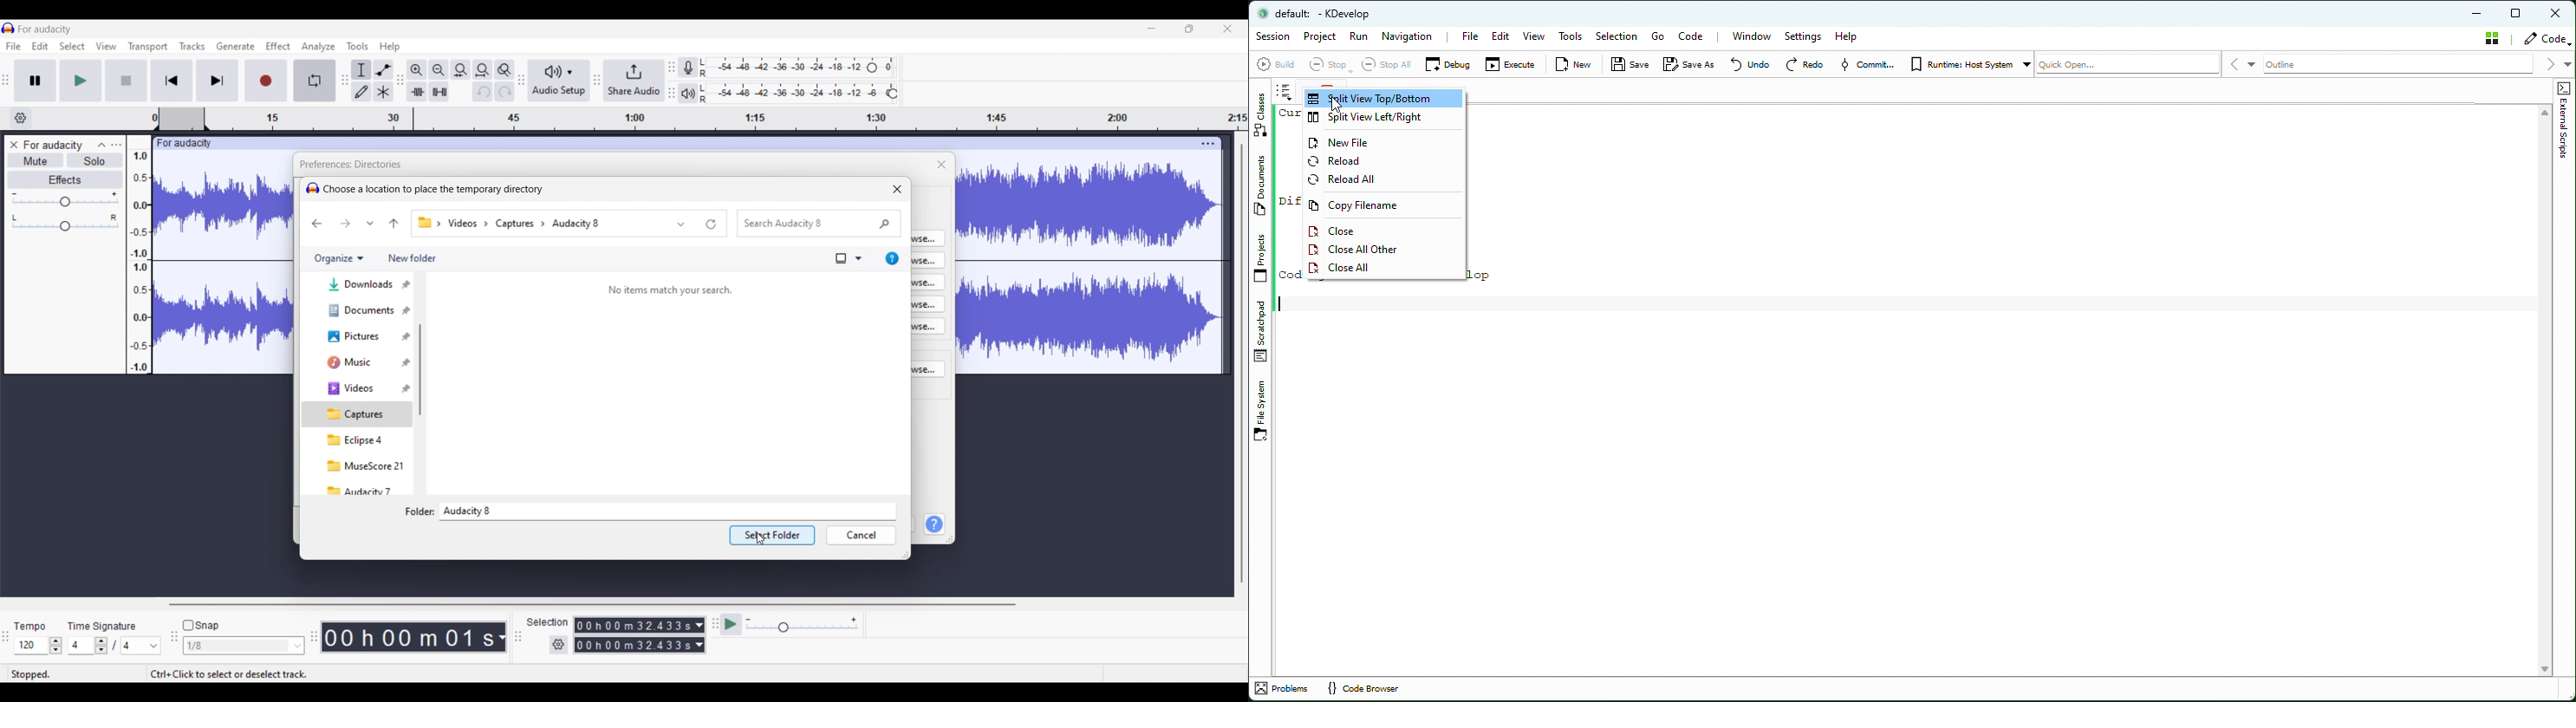  Describe the element at coordinates (1851, 36) in the screenshot. I see `Help` at that location.